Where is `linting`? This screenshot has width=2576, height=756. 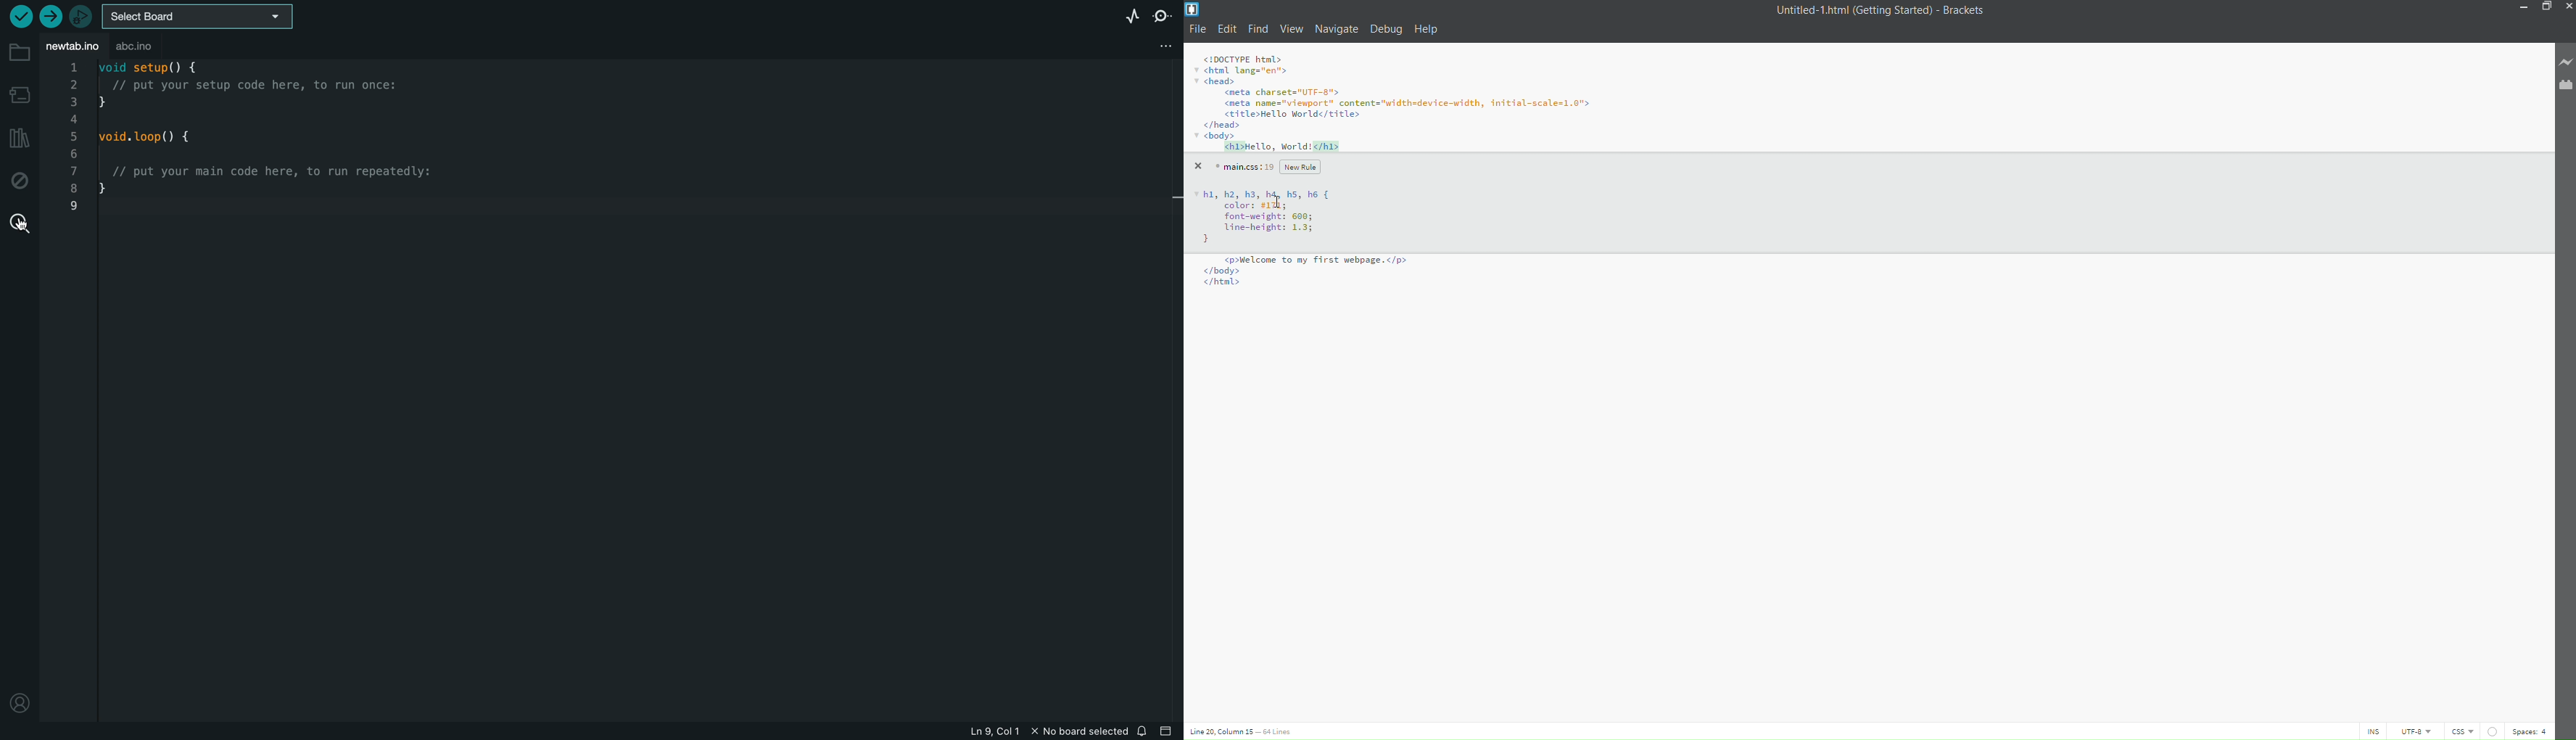 linting is located at coordinates (2490, 729).